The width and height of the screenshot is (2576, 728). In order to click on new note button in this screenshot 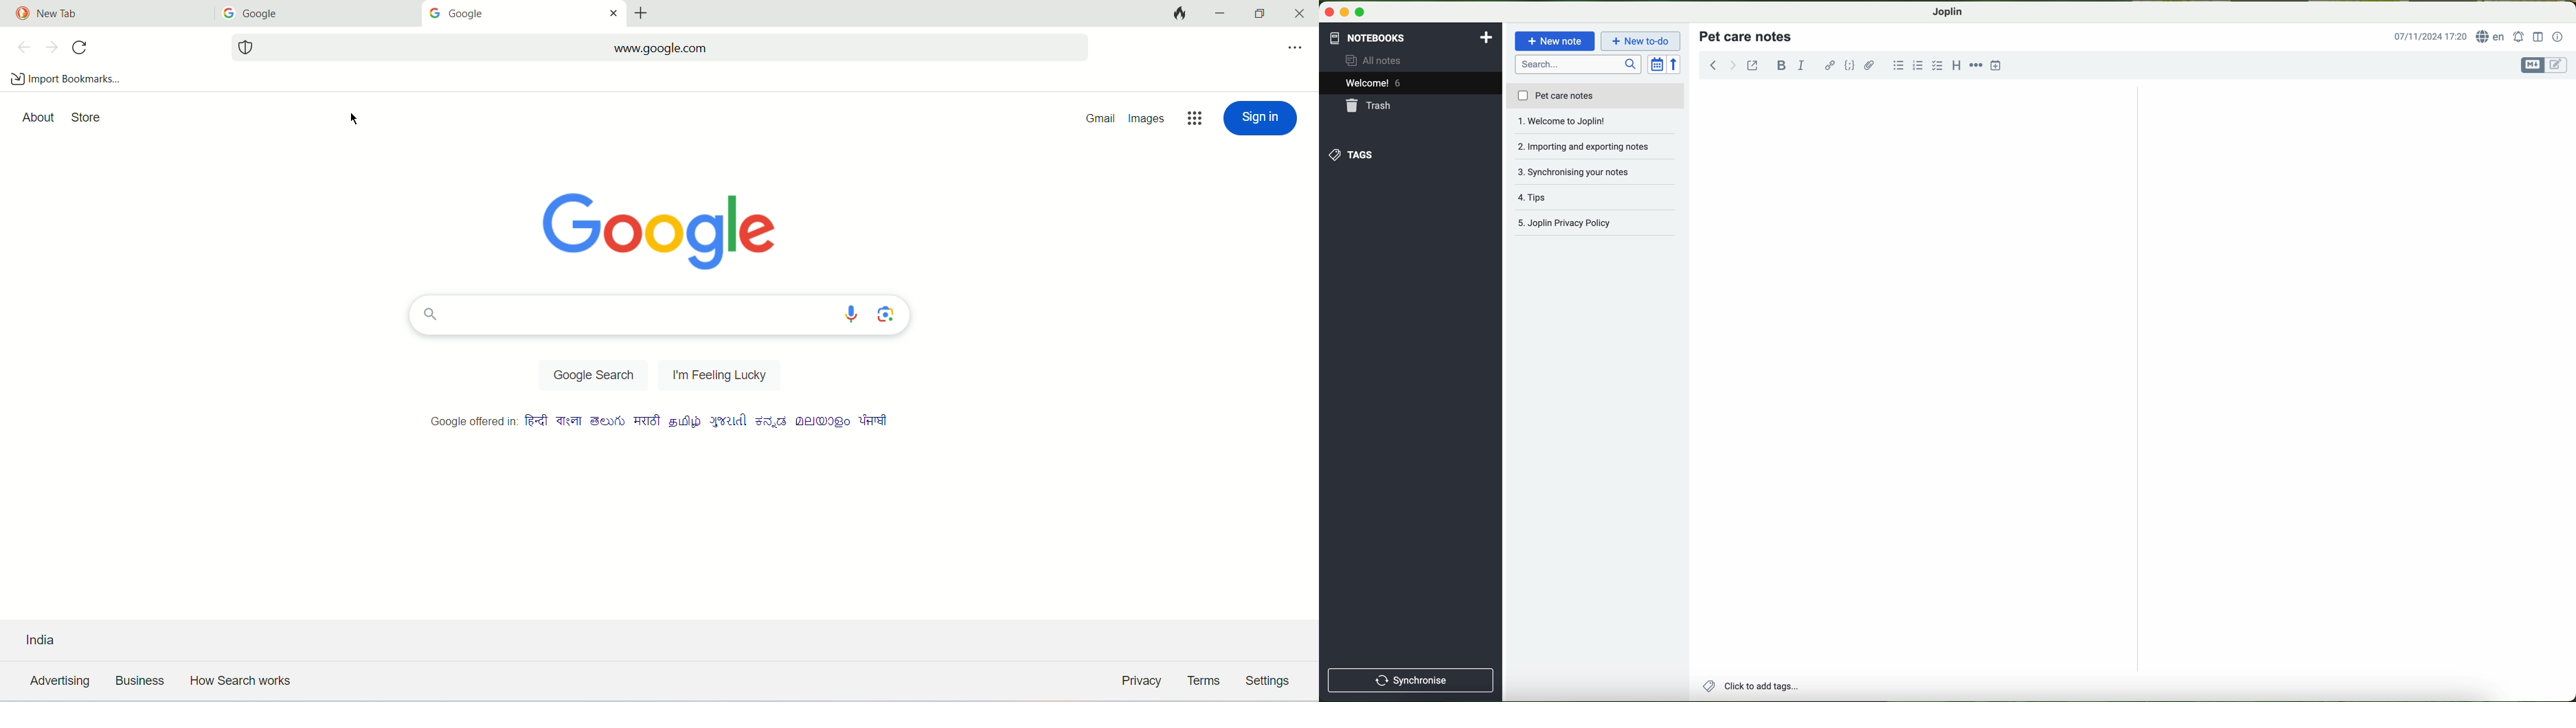, I will do `click(1555, 41)`.